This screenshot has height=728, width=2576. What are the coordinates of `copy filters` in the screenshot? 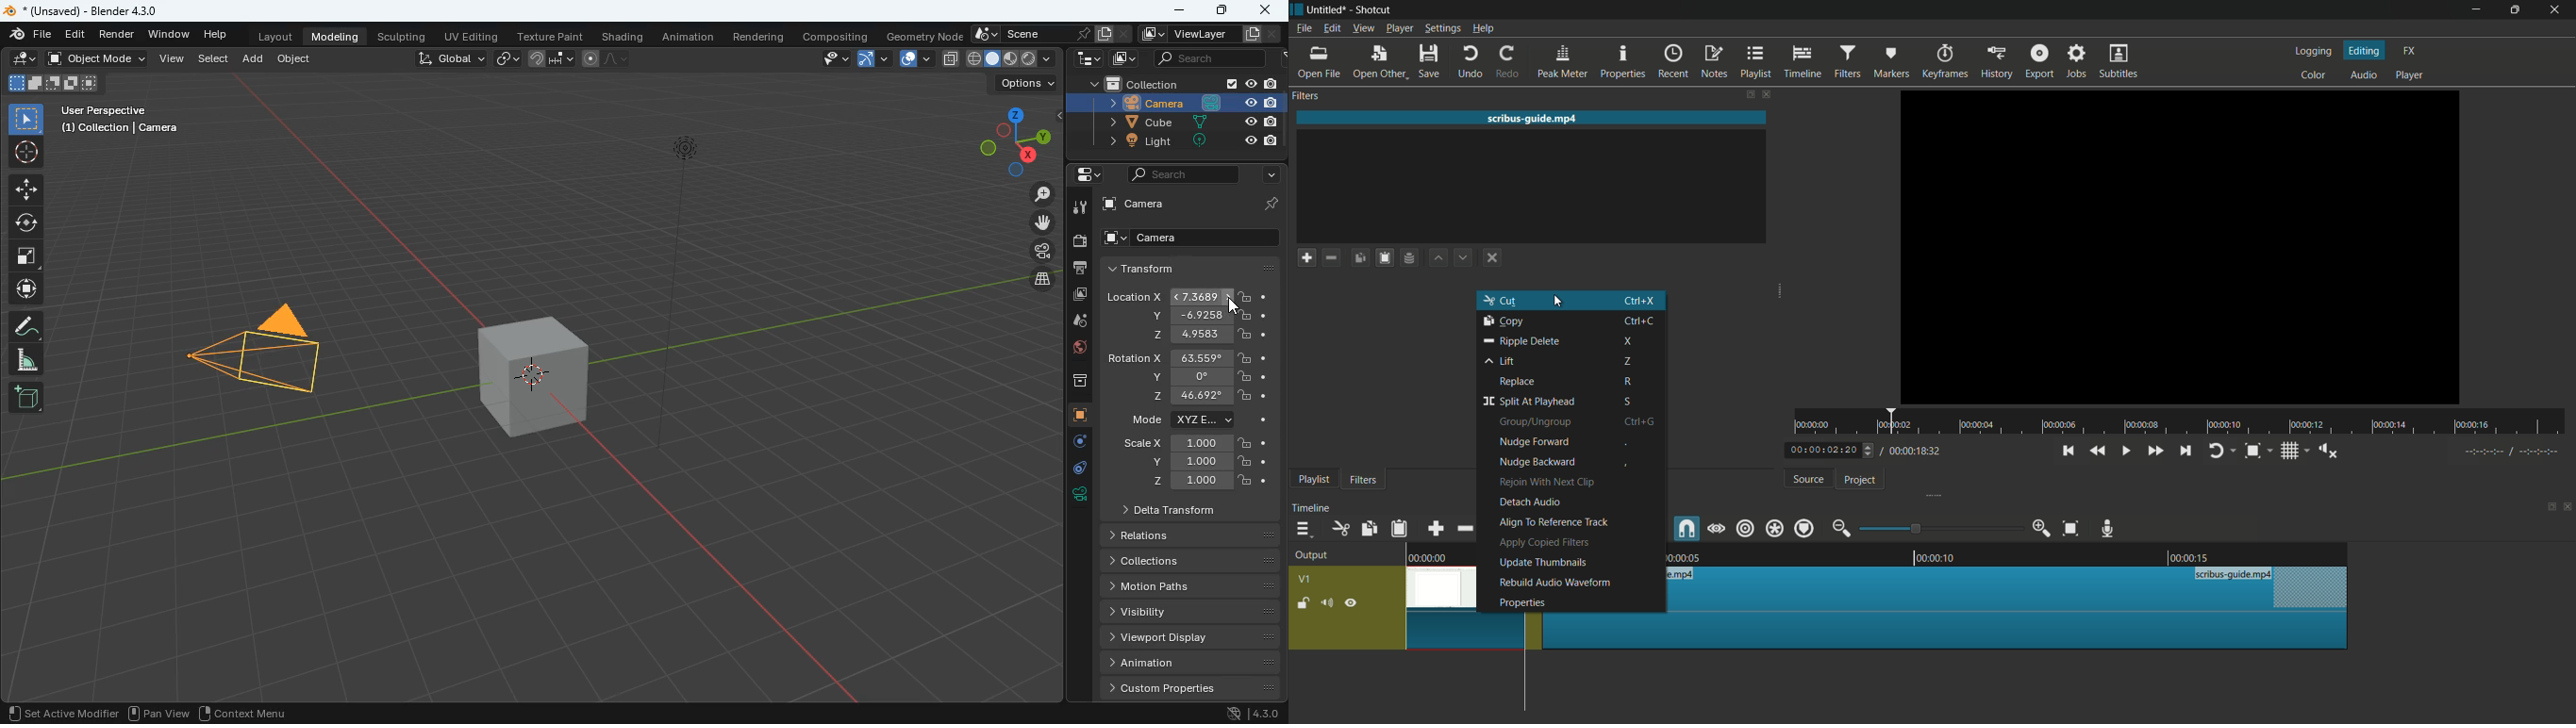 It's located at (1360, 258).